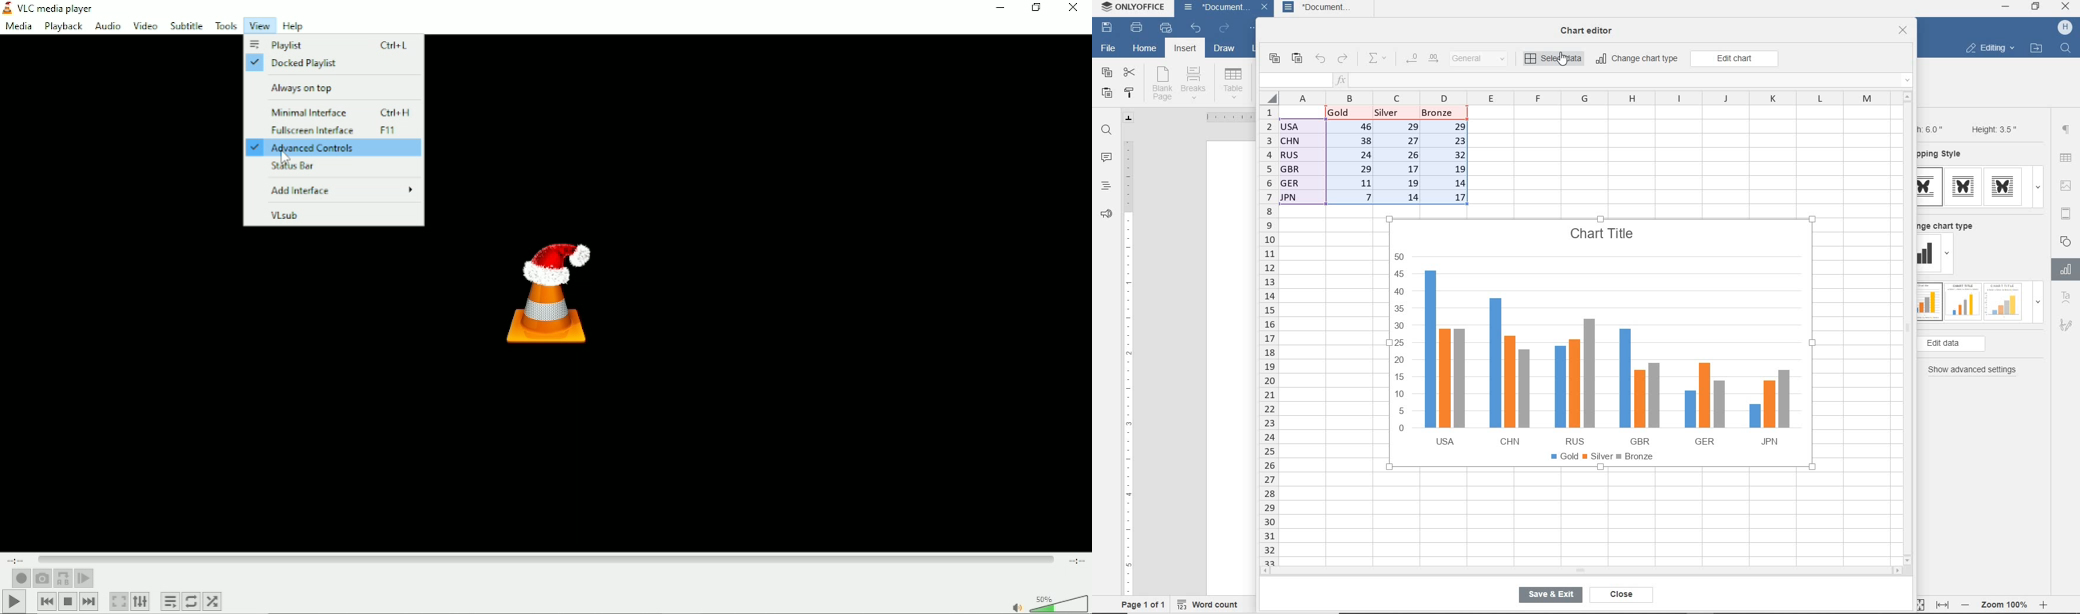 The image size is (2100, 616). What do you see at coordinates (1320, 59) in the screenshot?
I see `undo` at bounding box center [1320, 59].